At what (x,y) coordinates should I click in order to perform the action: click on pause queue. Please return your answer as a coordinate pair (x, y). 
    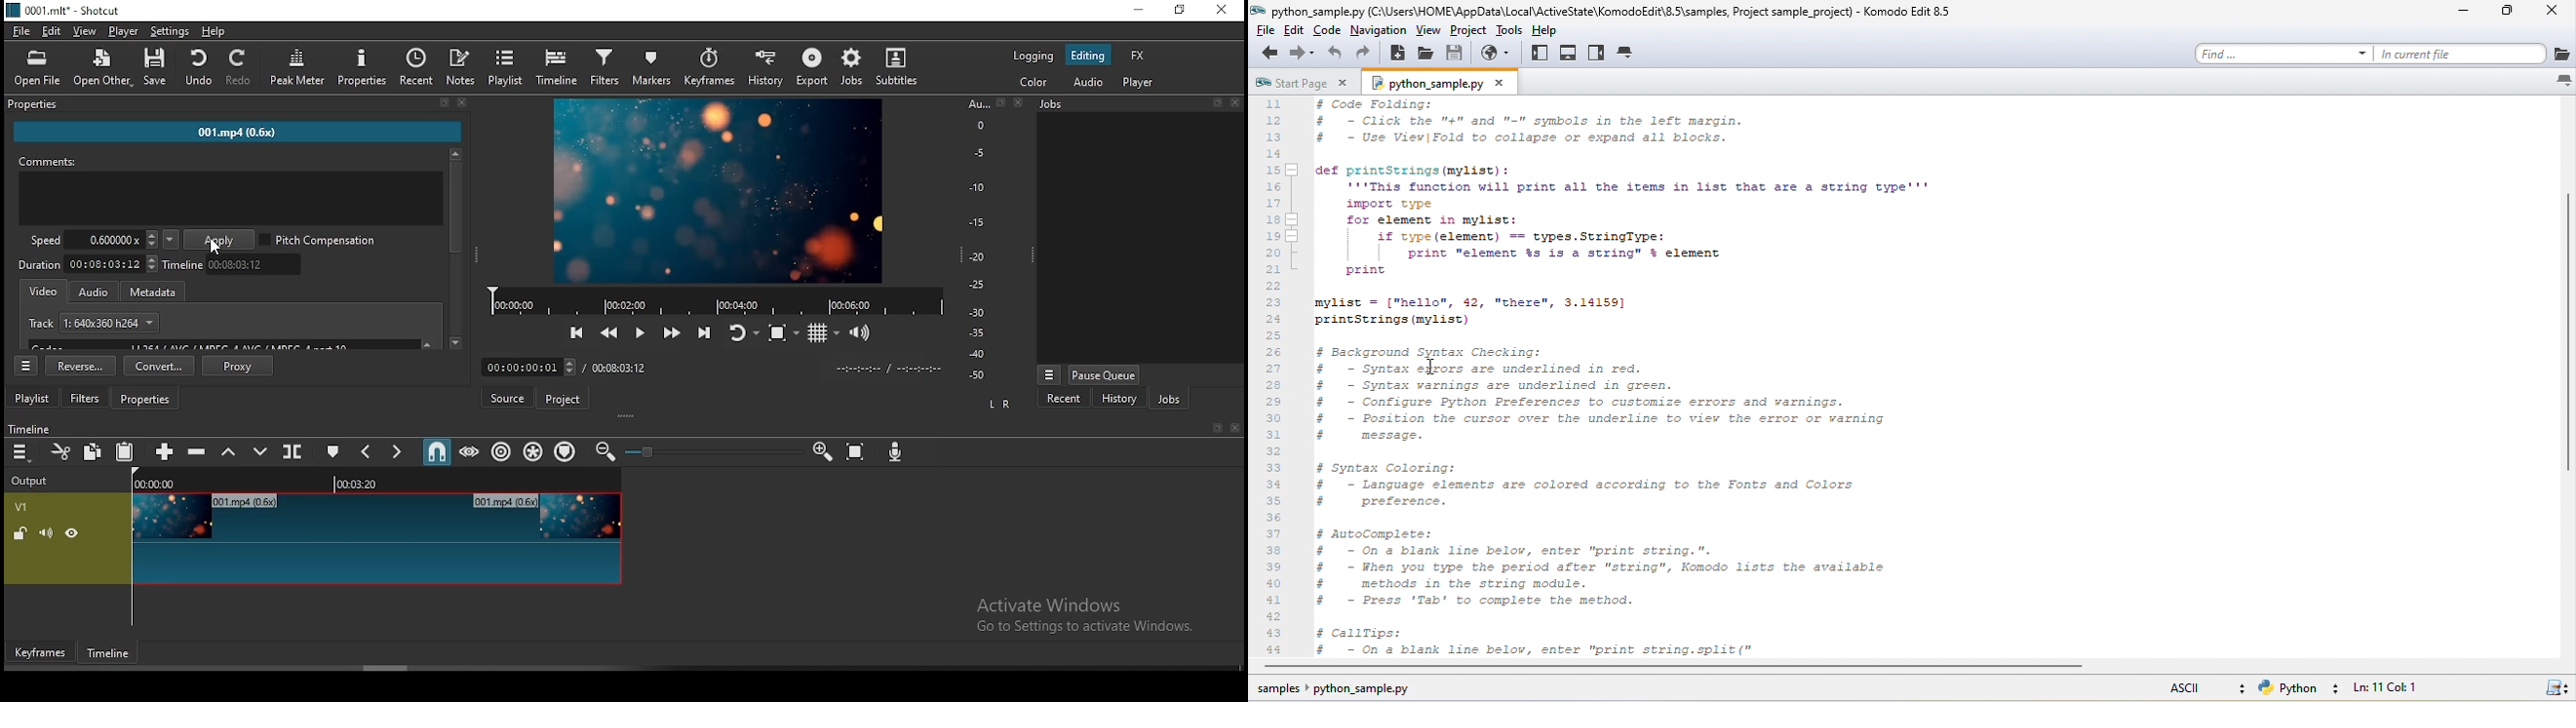
    Looking at the image, I should click on (1104, 376).